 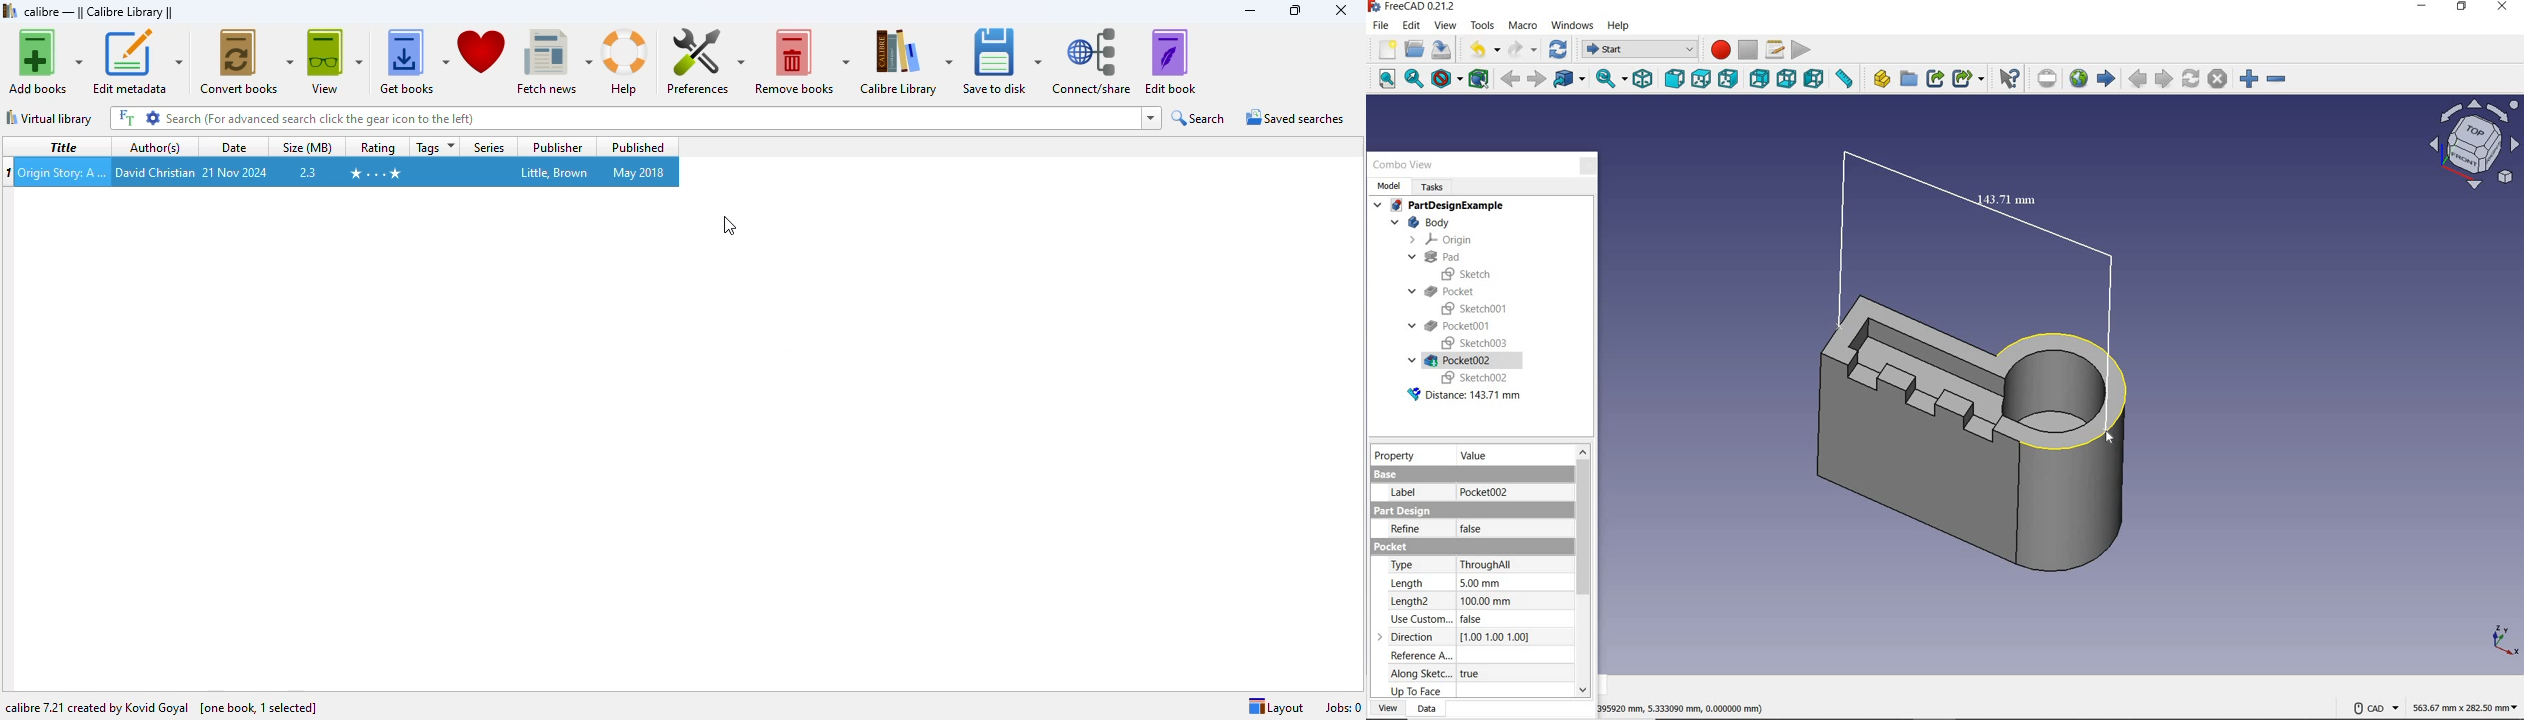 I want to click on cursor, so click(x=130, y=65).